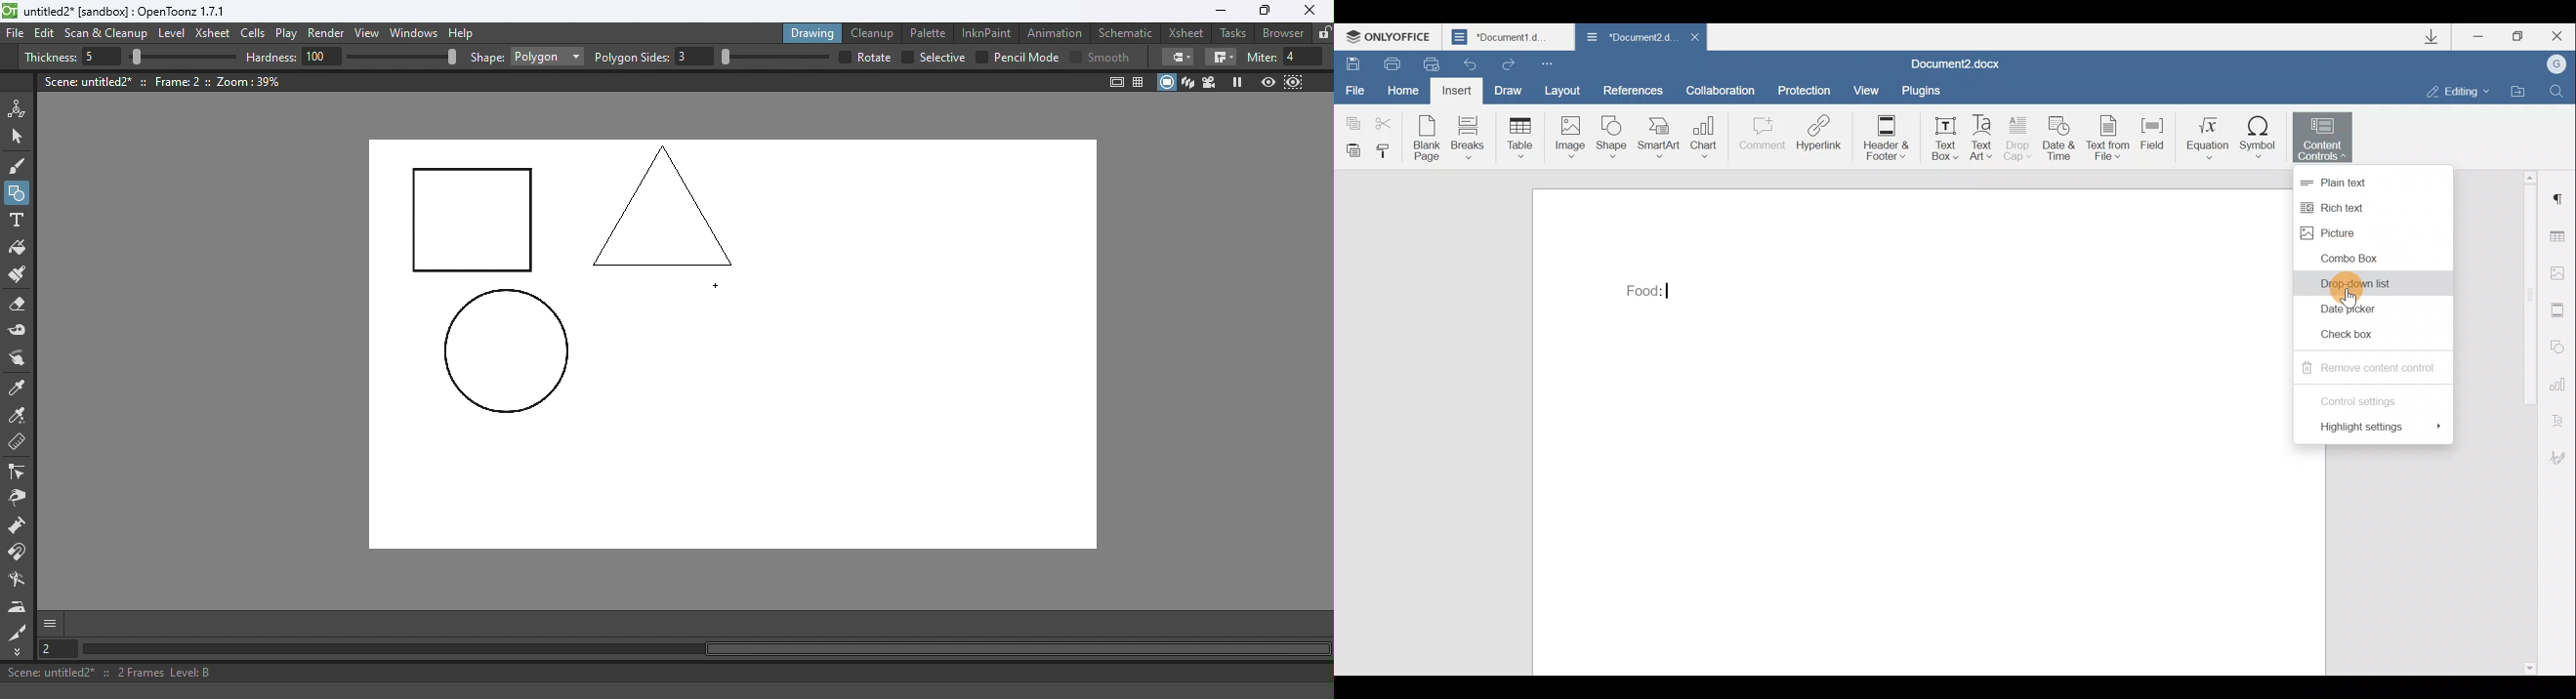 The width and height of the screenshot is (2576, 700). What do you see at coordinates (1521, 139) in the screenshot?
I see `Table` at bounding box center [1521, 139].